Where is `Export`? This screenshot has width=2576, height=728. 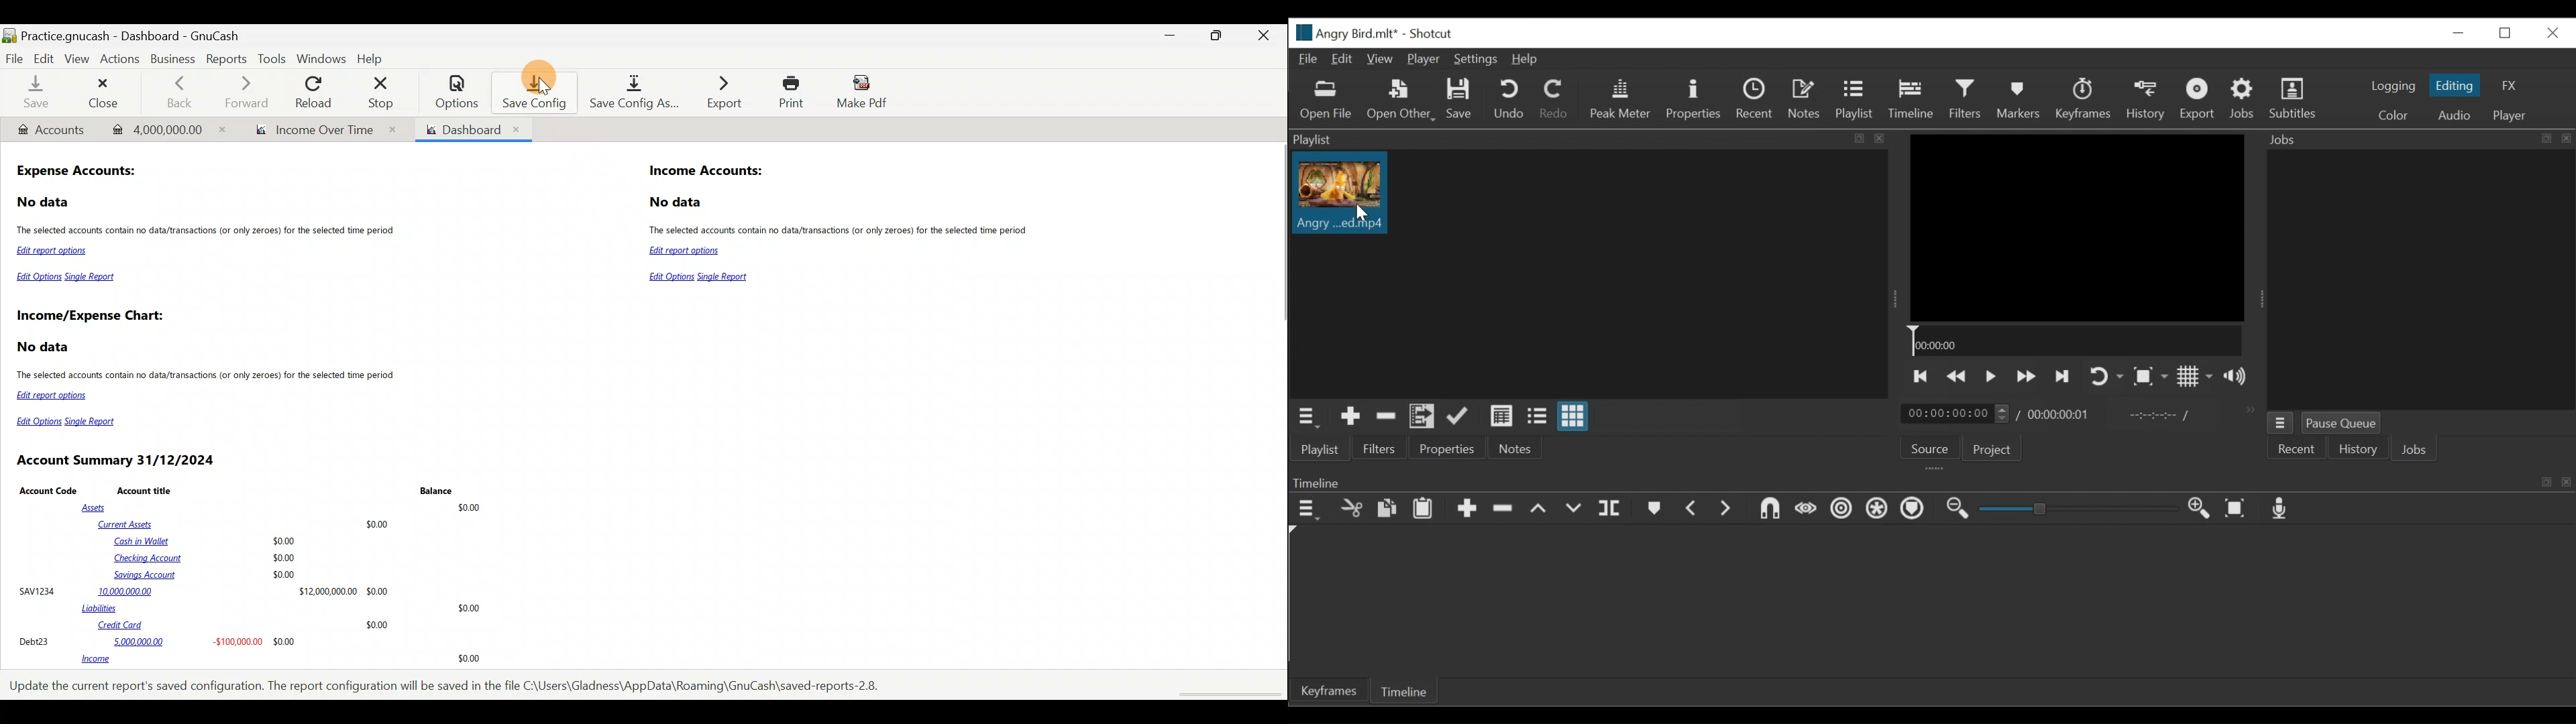 Export is located at coordinates (717, 92).